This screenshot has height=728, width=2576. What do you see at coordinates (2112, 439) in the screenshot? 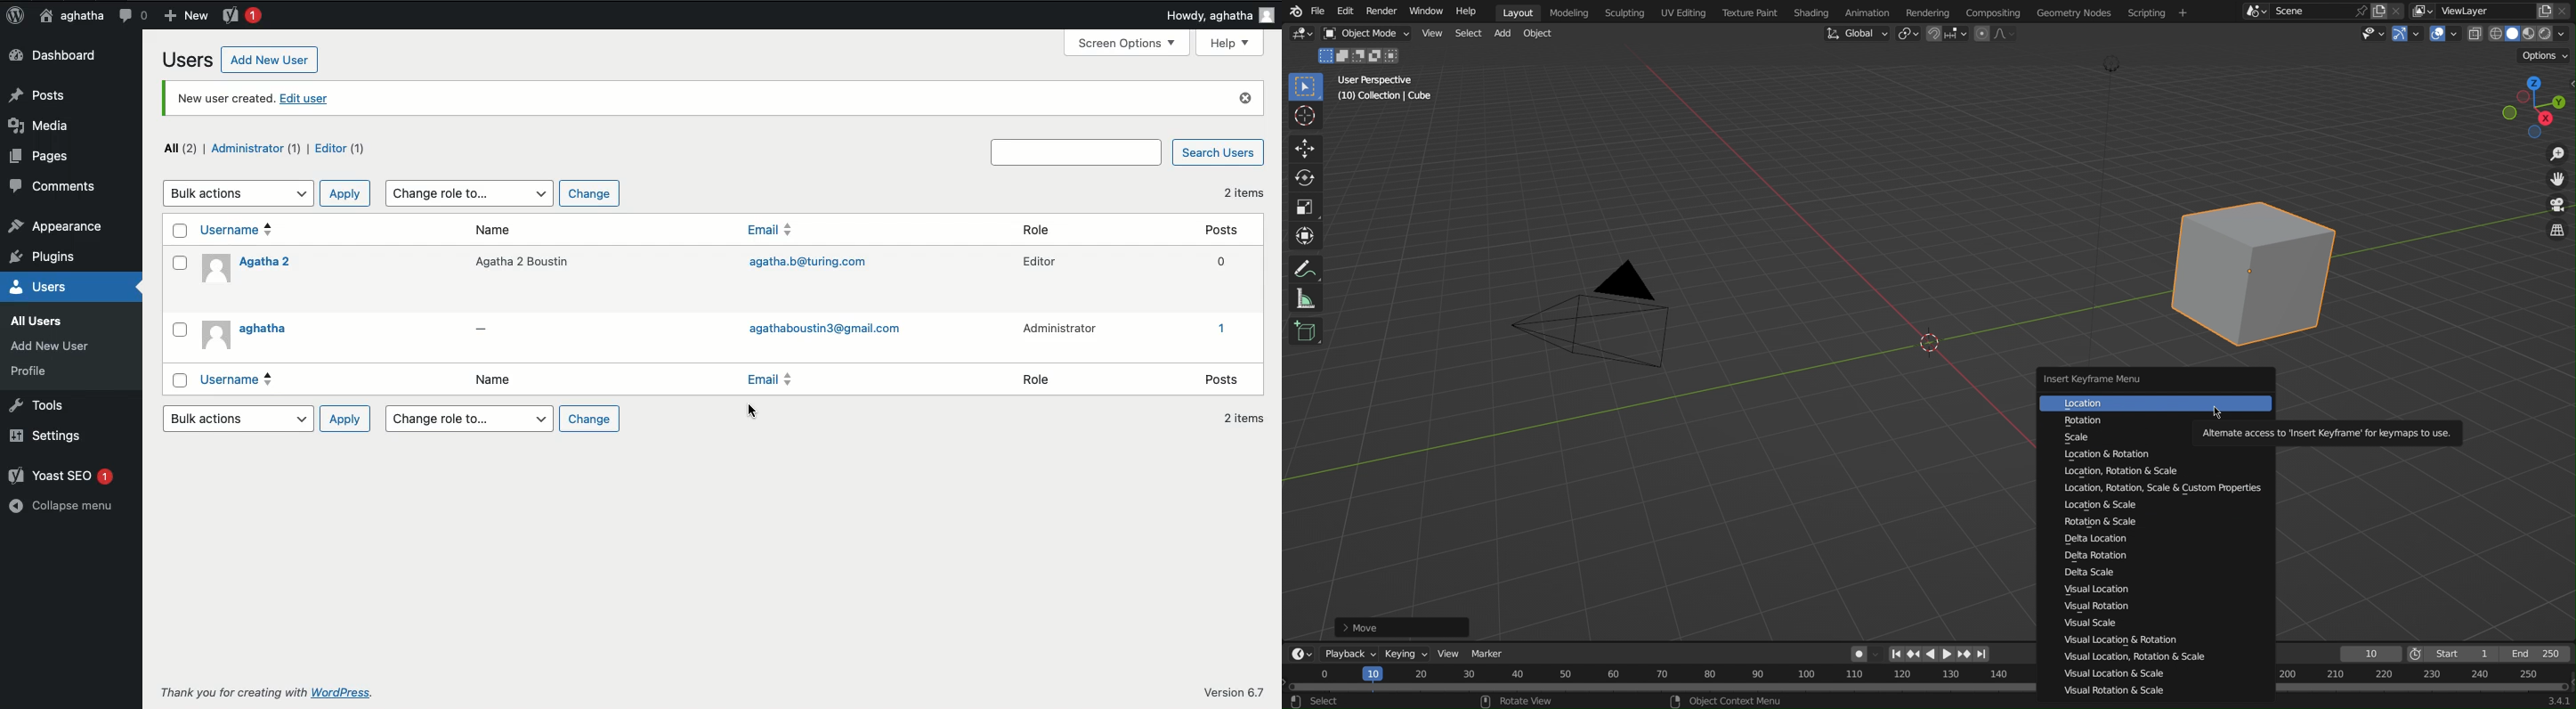
I see `Scale` at bounding box center [2112, 439].